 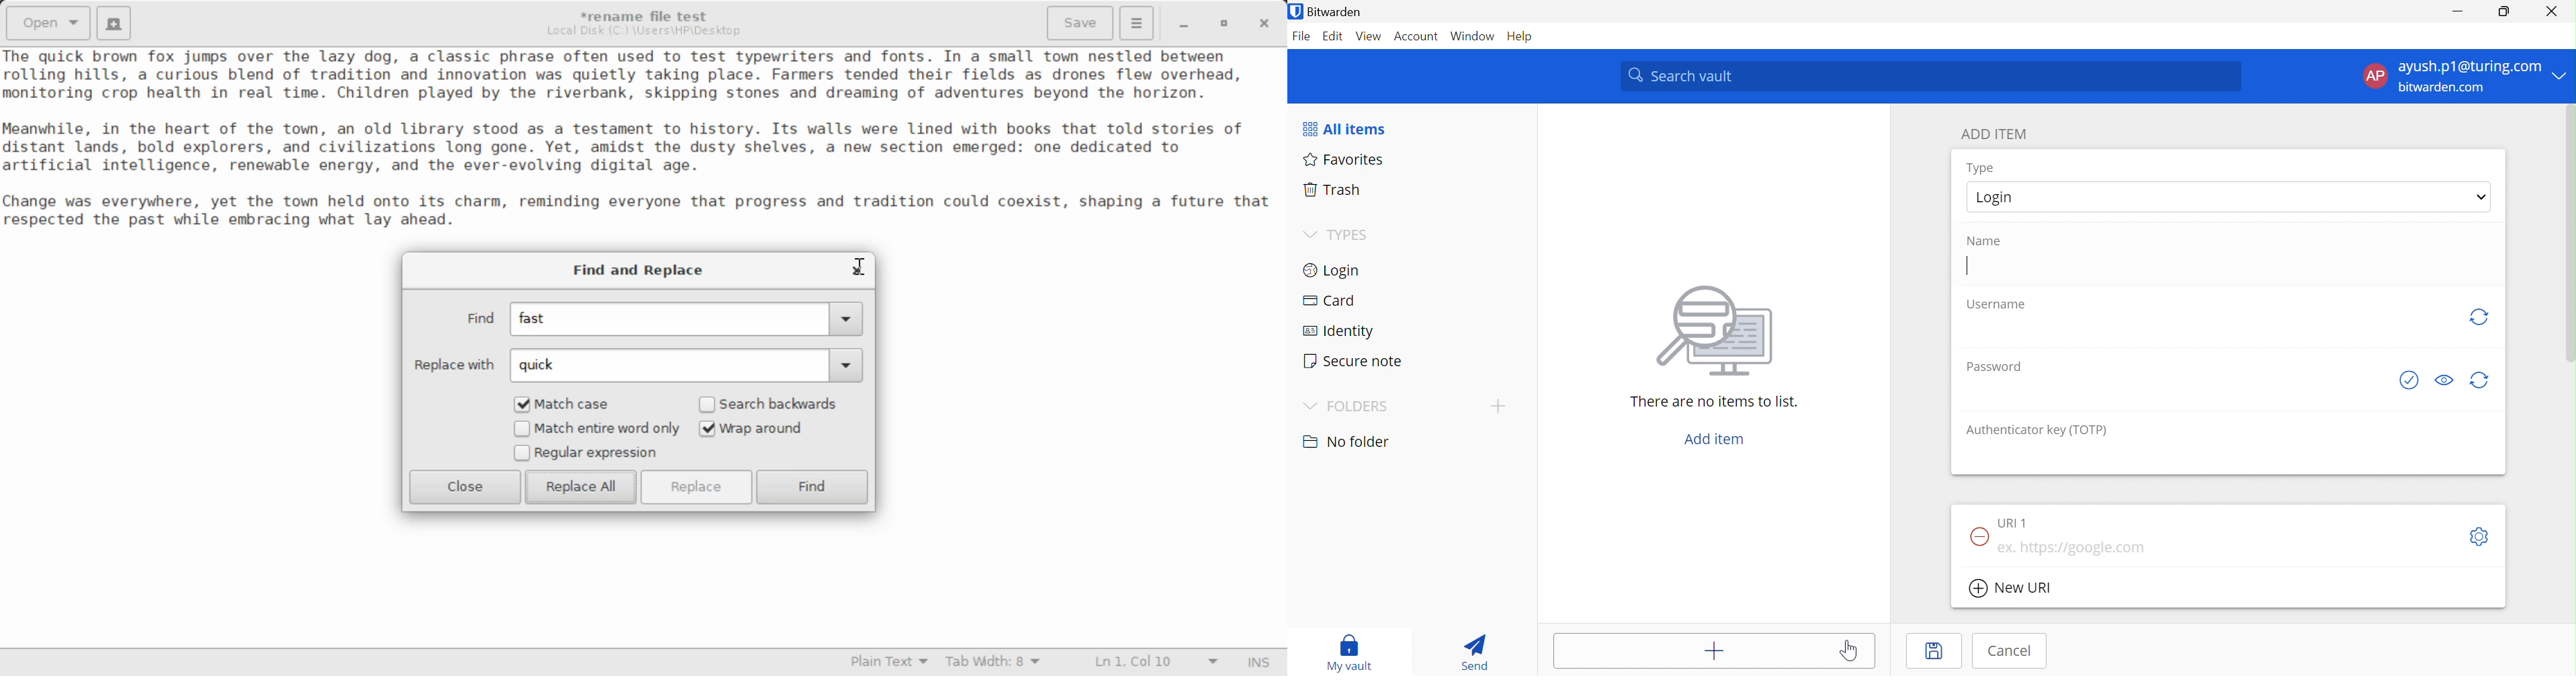 I want to click on All items, so click(x=1342, y=130).